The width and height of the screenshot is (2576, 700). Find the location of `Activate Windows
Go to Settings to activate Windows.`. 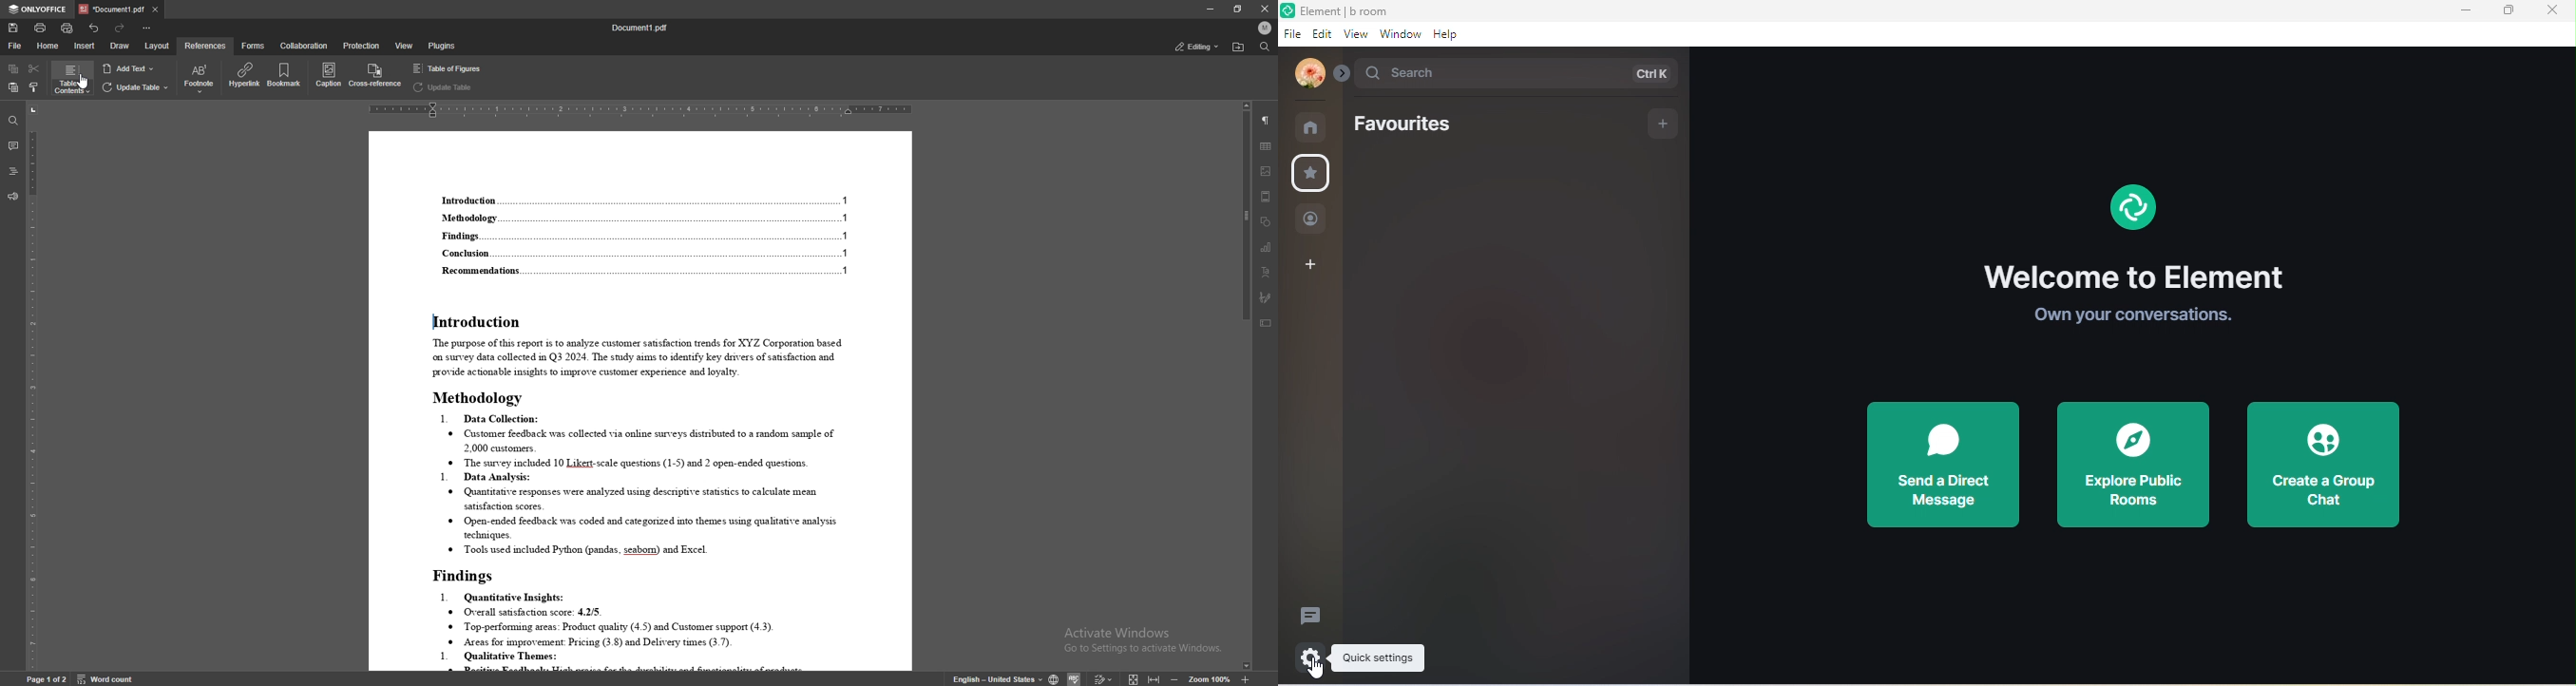

Activate Windows
Go to Settings to activate Windows. is located at coordinates (1142, 641).